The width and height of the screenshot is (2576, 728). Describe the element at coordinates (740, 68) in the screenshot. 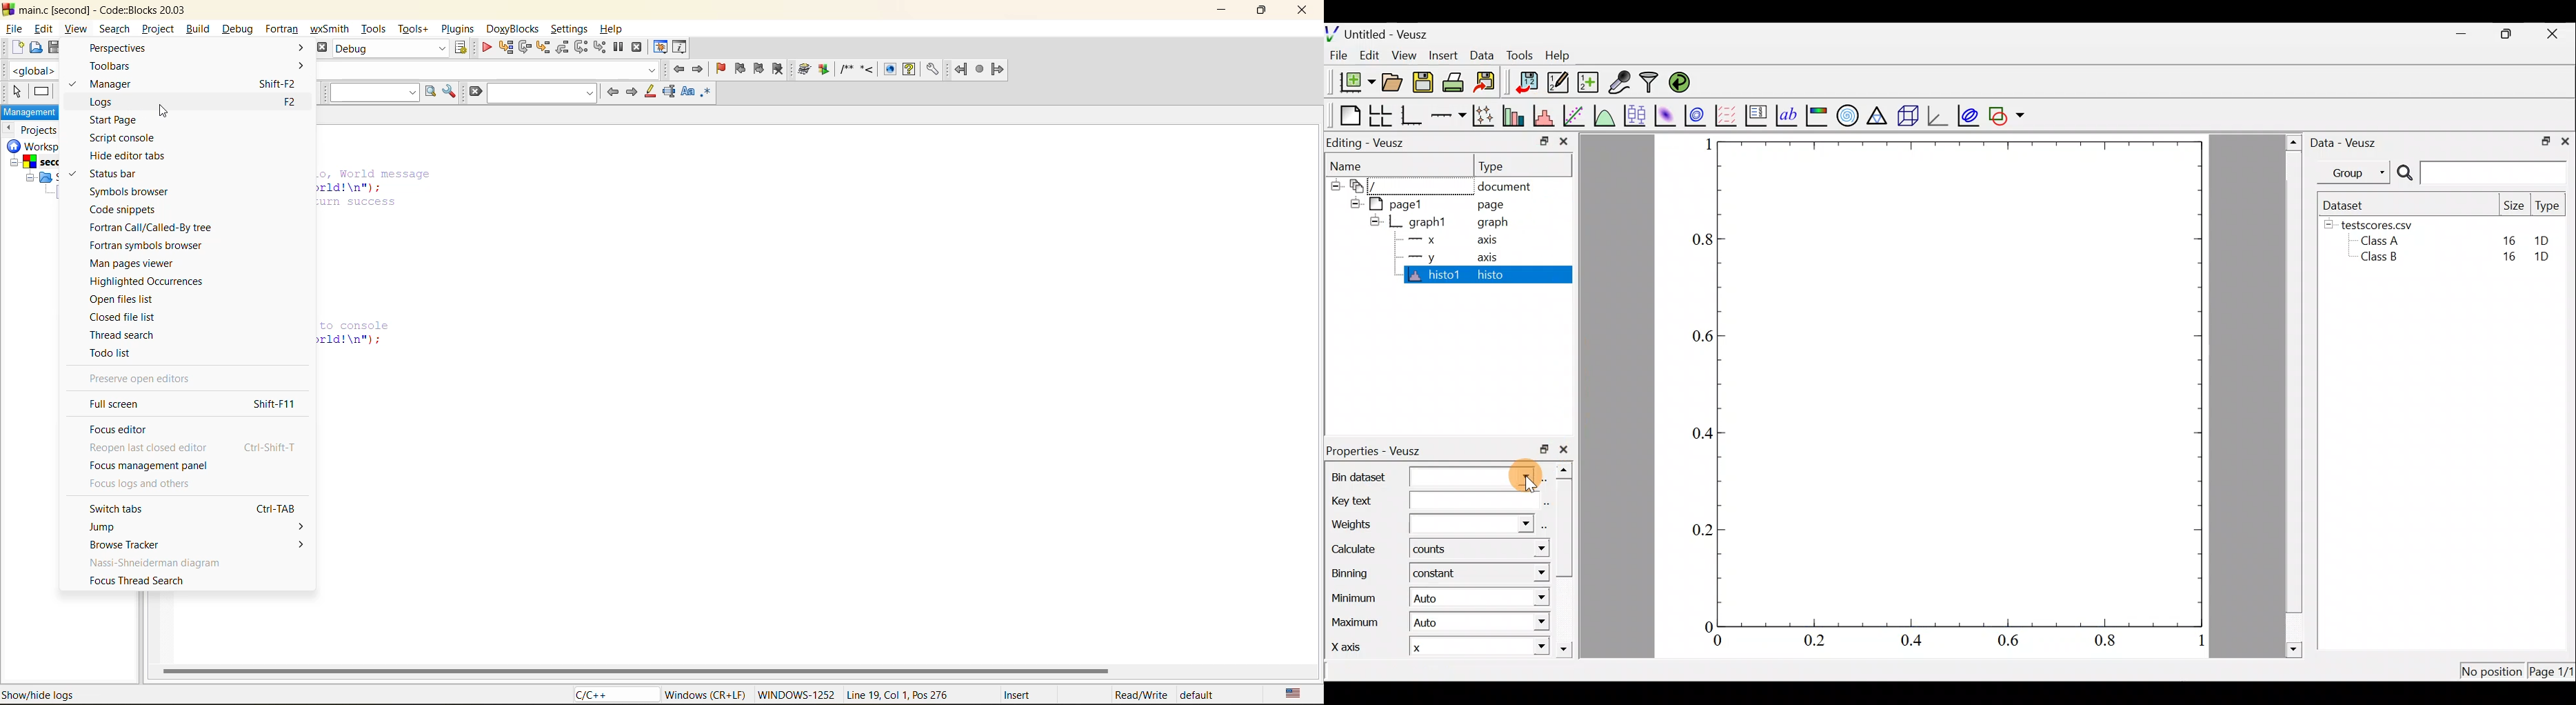

I see `previous bookmark` at that location.